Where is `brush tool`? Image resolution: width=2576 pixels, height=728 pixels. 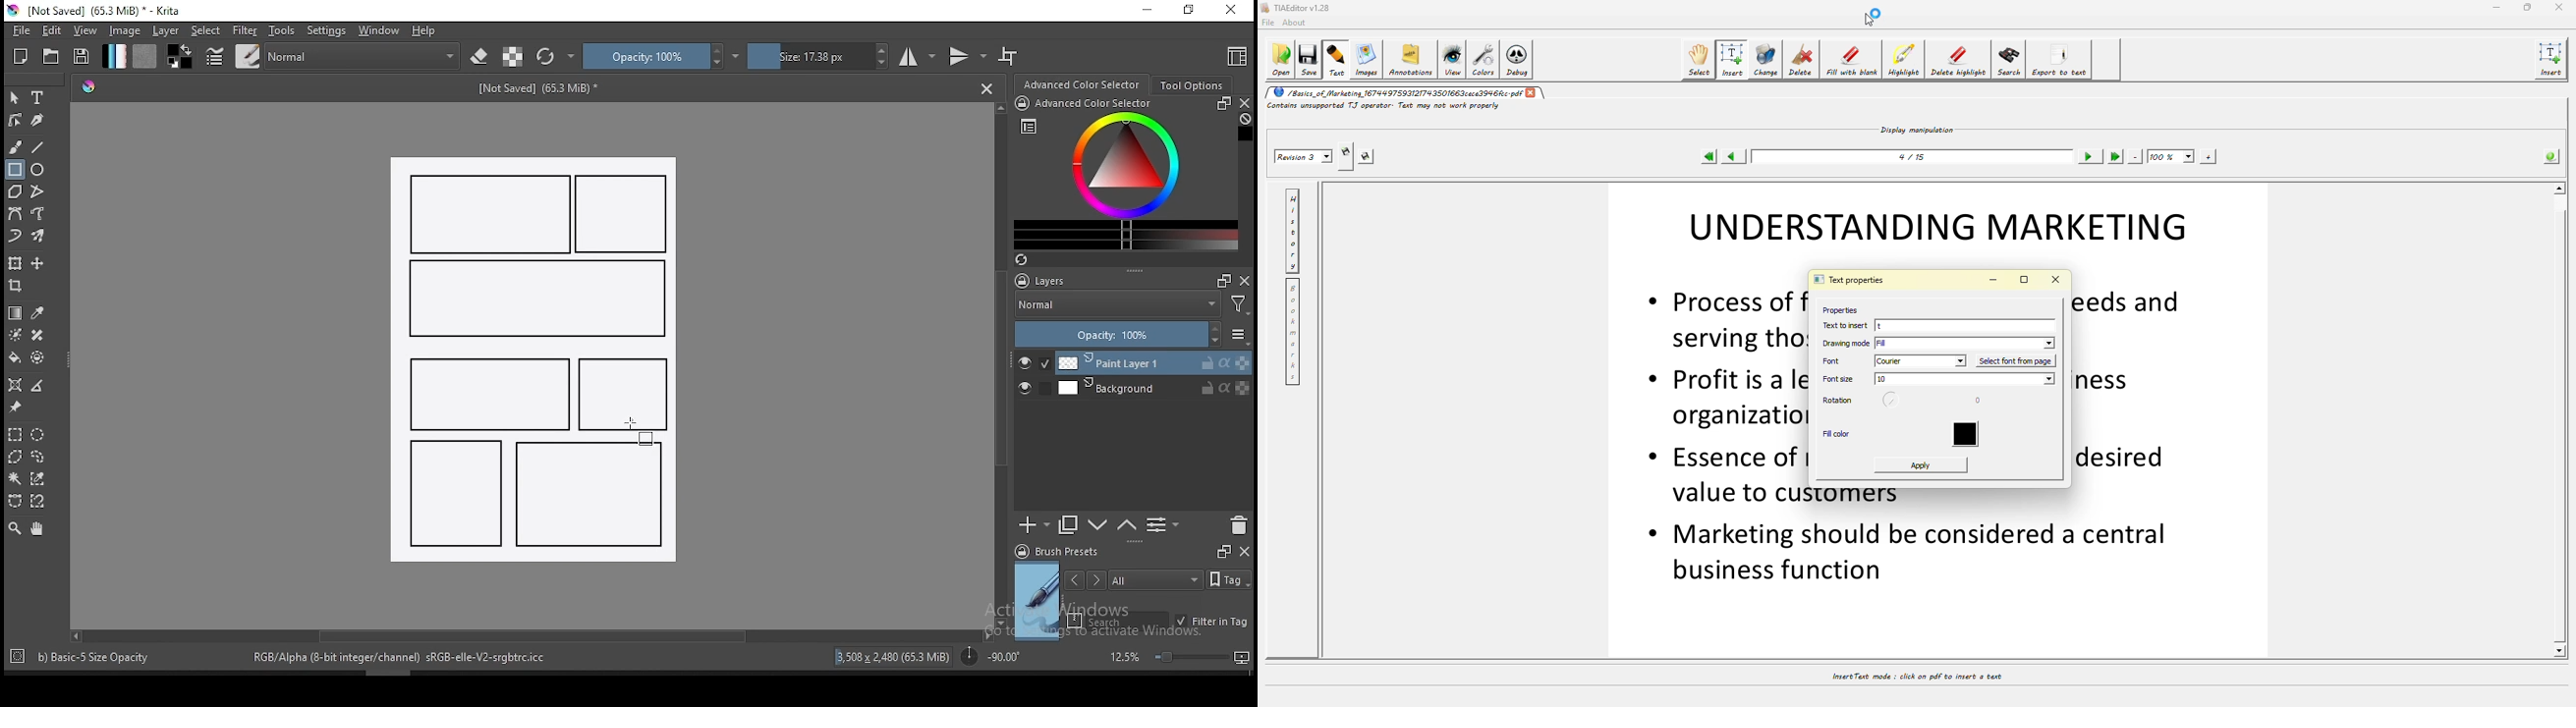
brush tool is located at coordinates (17, 146).